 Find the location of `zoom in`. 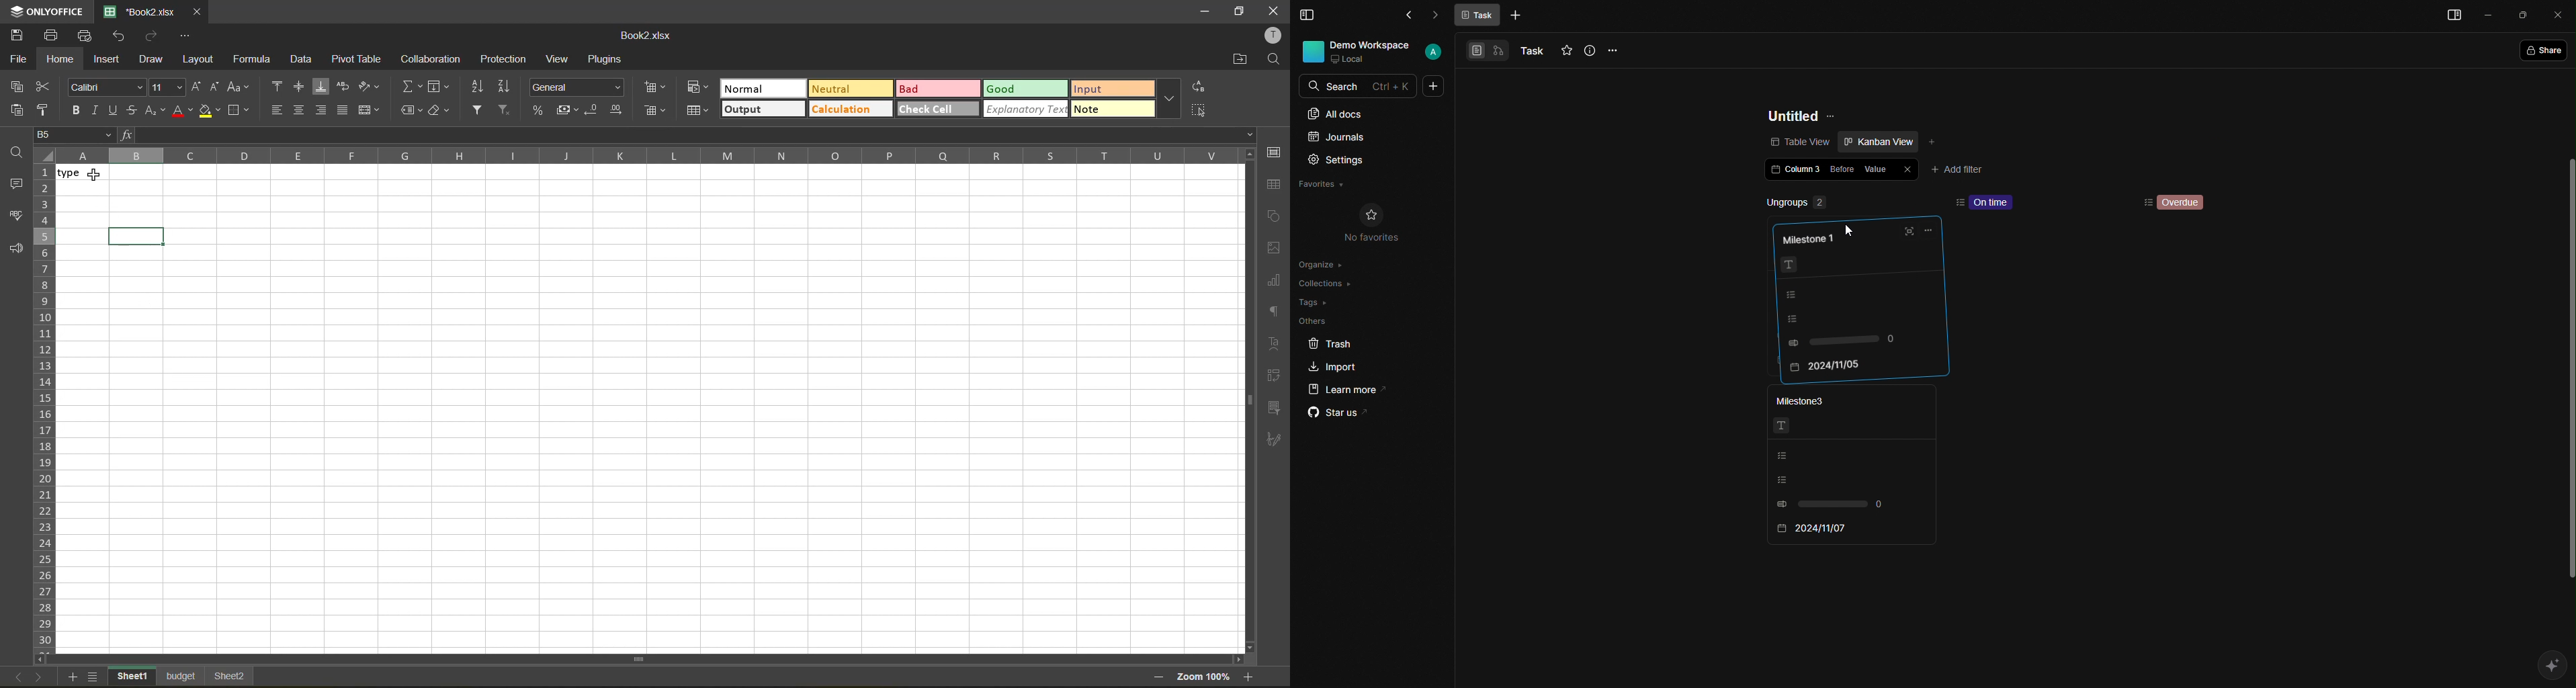

zoom in is located at coordinates (1250, 677).